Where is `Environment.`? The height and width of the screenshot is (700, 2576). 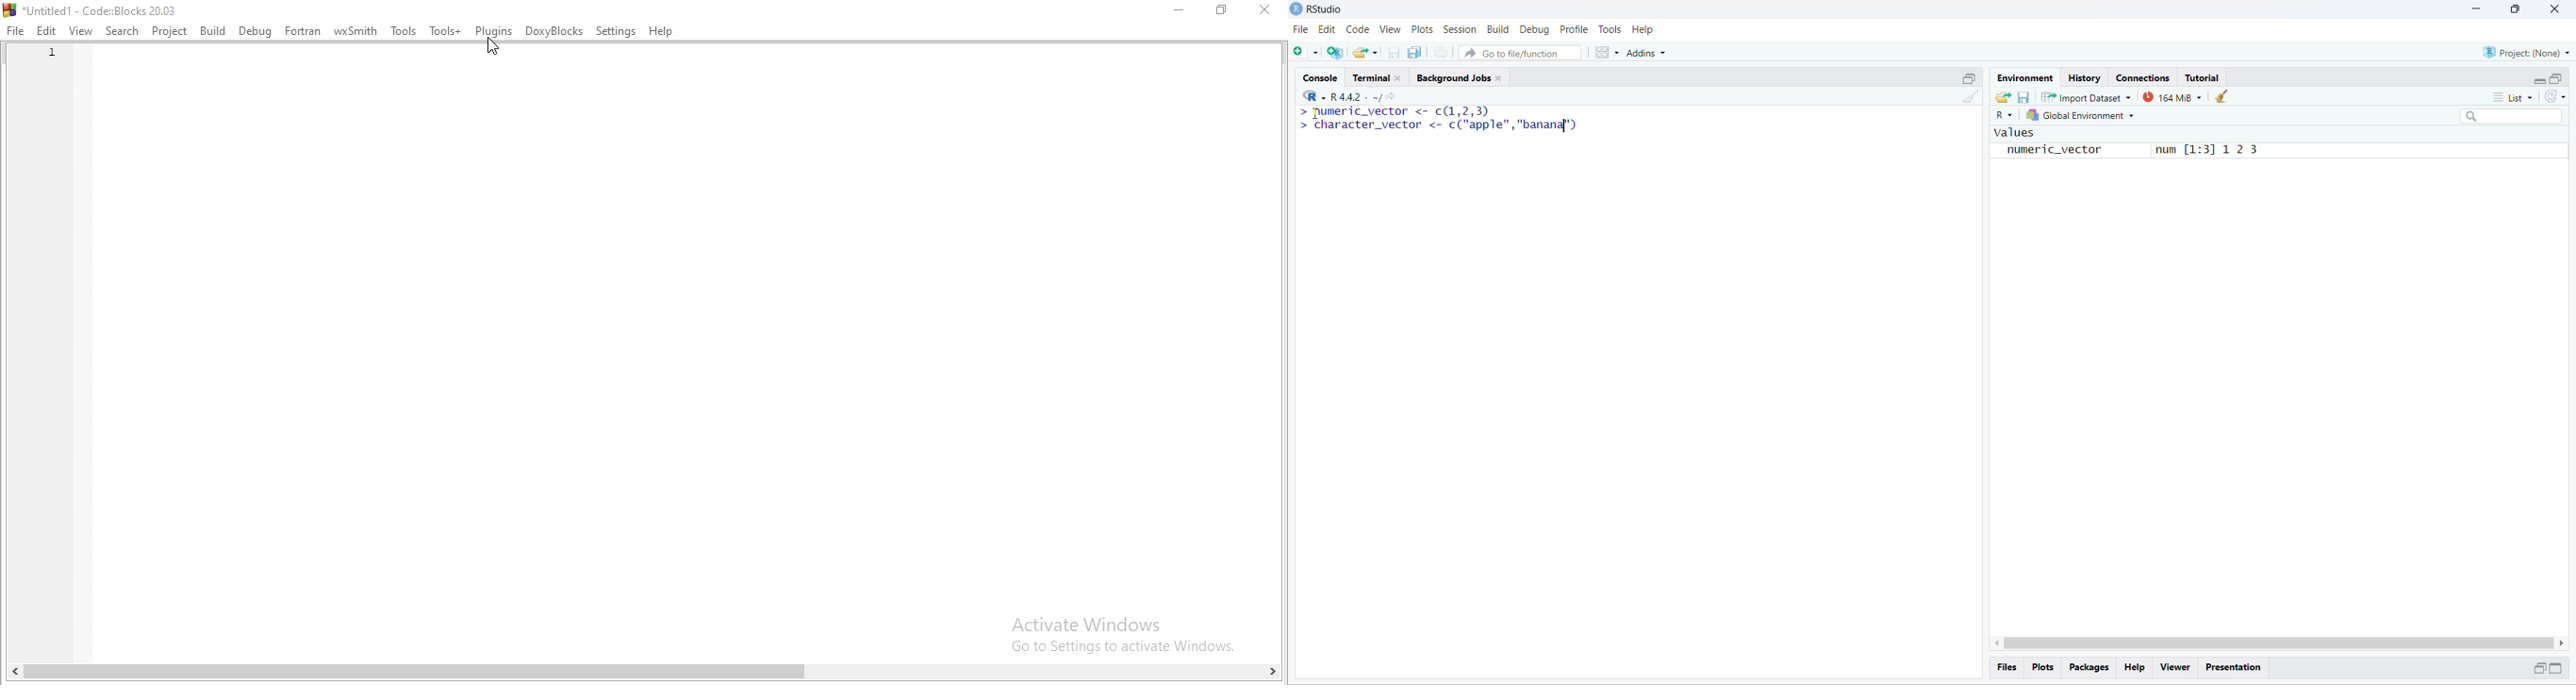
Environment. is located at coordinates (2024, 77).